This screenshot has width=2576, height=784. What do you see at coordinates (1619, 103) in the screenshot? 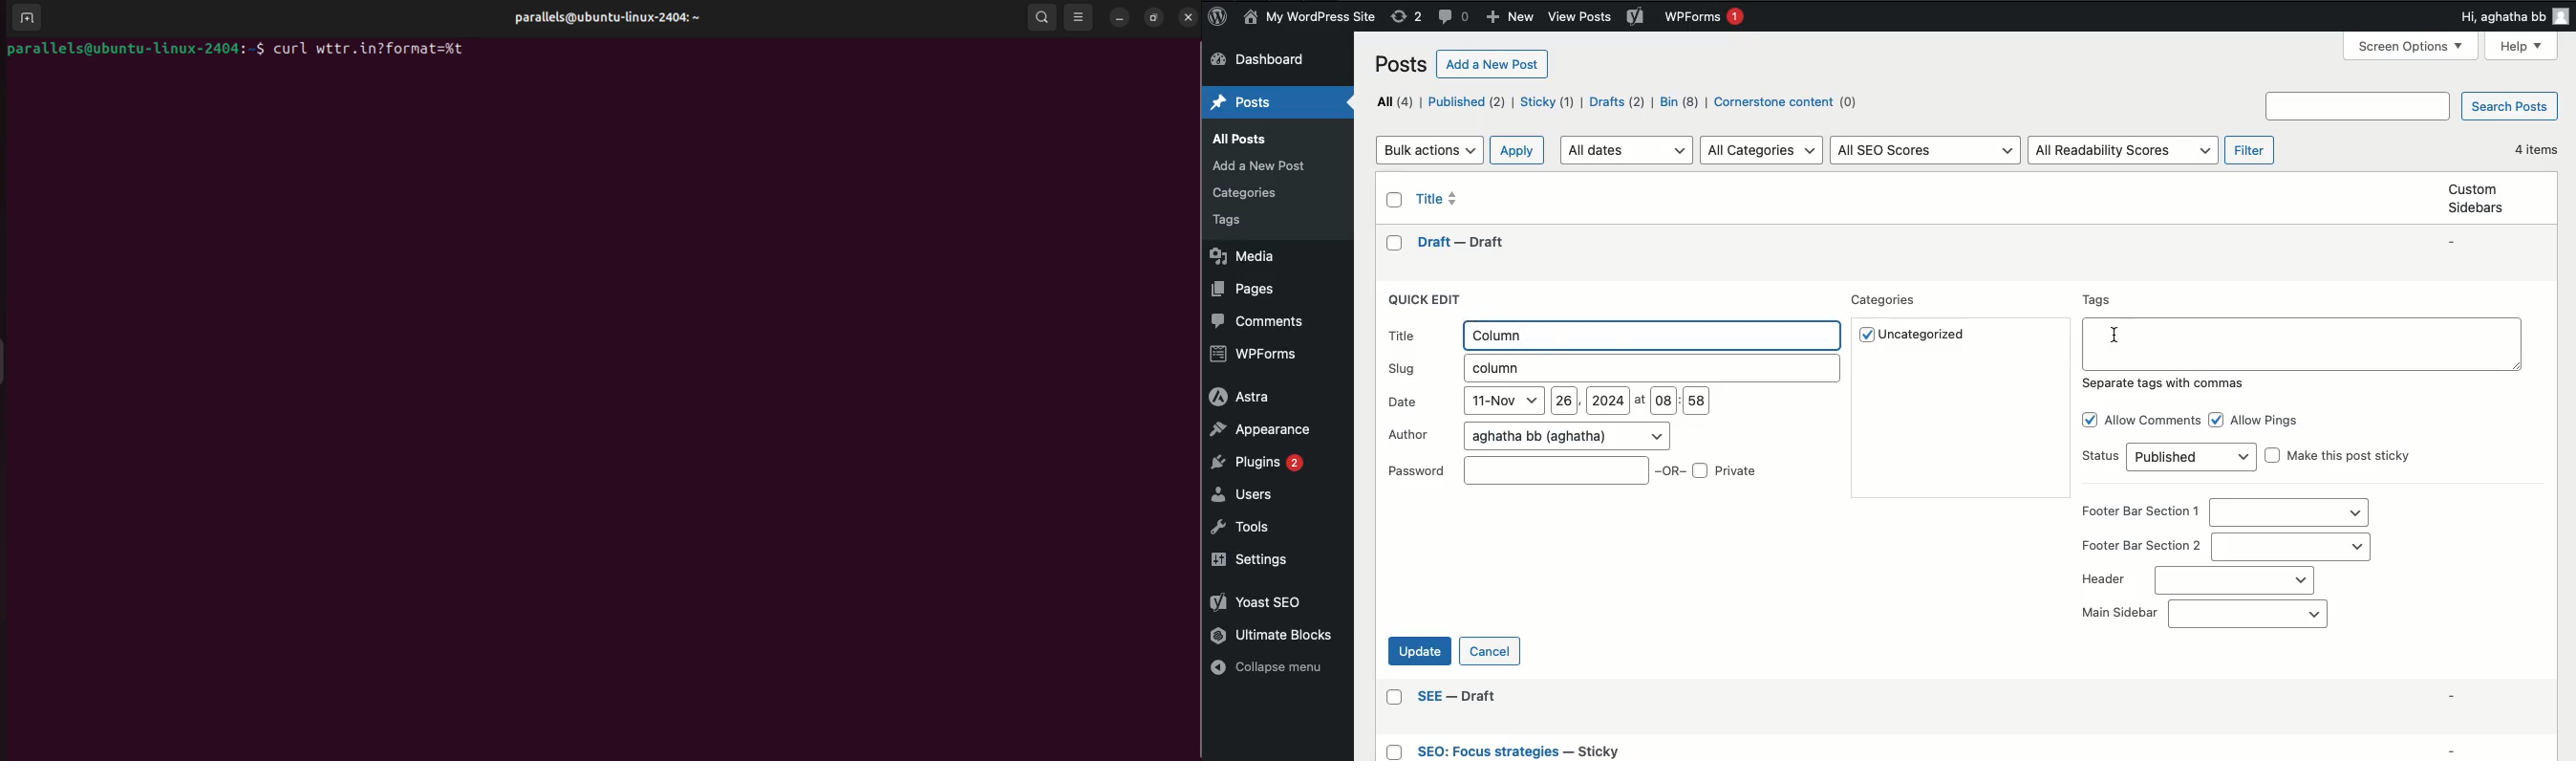
I see `Drafts` at bounding box center [1619, 103].